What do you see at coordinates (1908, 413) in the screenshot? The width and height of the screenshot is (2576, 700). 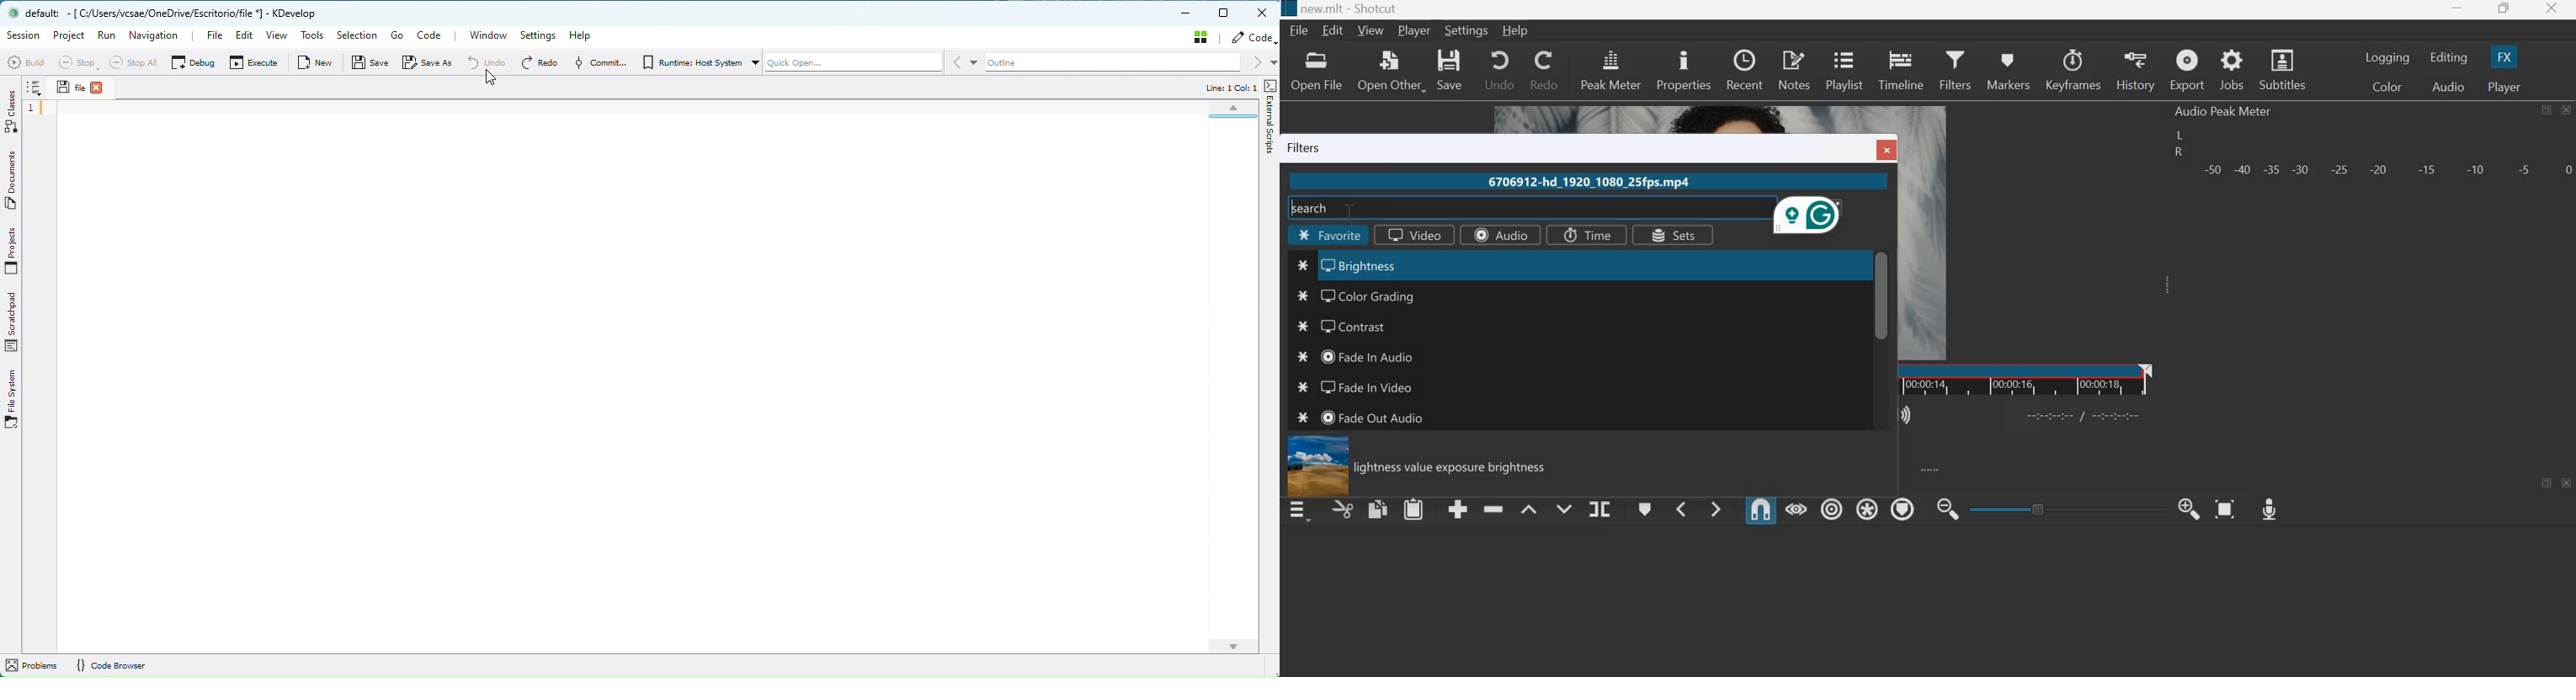 I see `Show the volume control` at bounding box center [1908, 413].